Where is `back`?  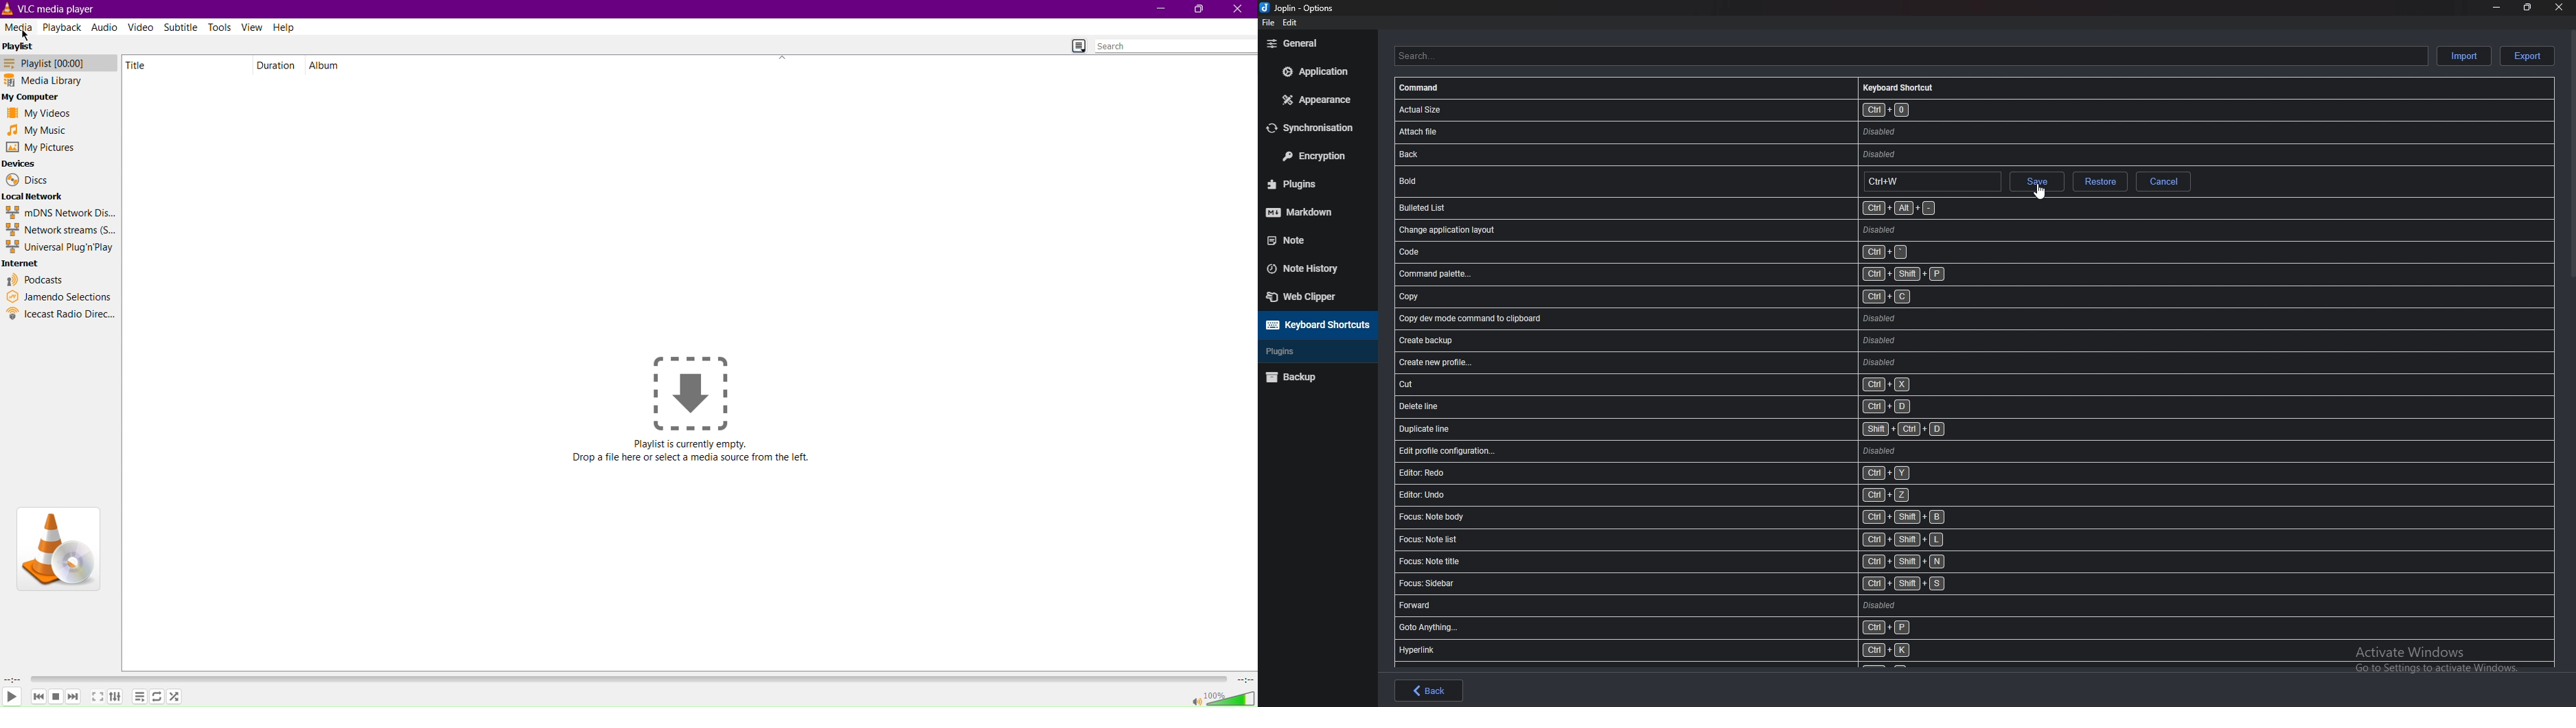 back is located at coordinates (1428, 690).